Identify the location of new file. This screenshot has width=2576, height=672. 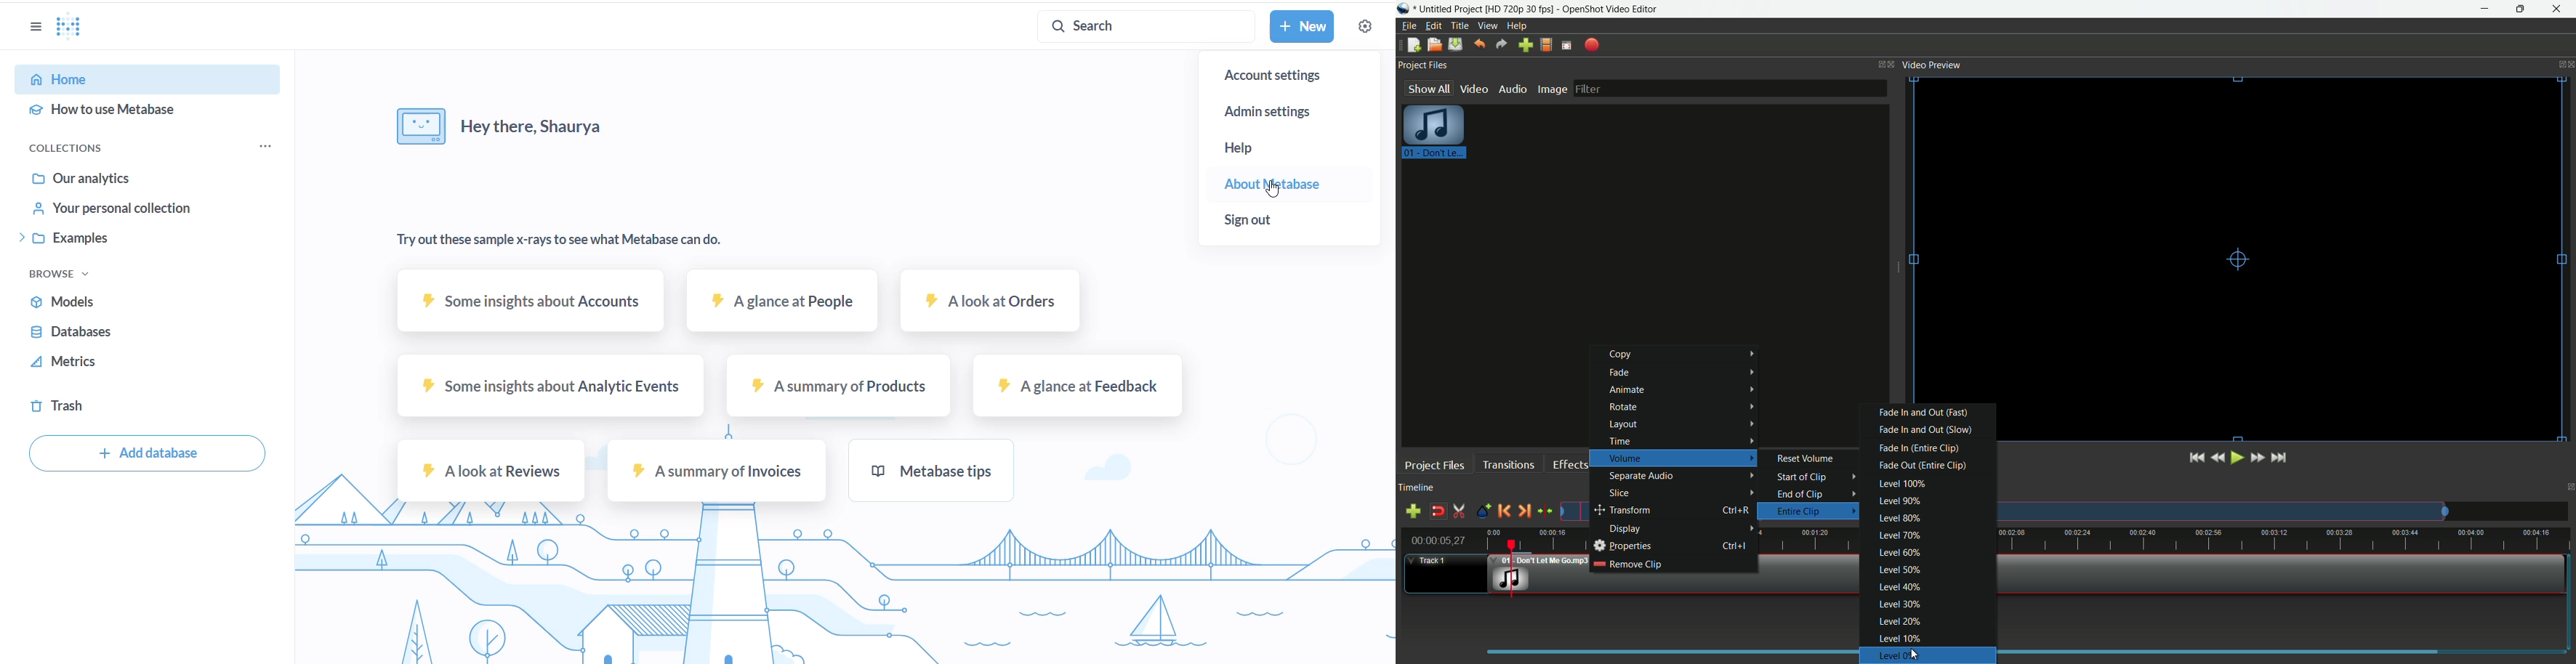
(1413, 45).